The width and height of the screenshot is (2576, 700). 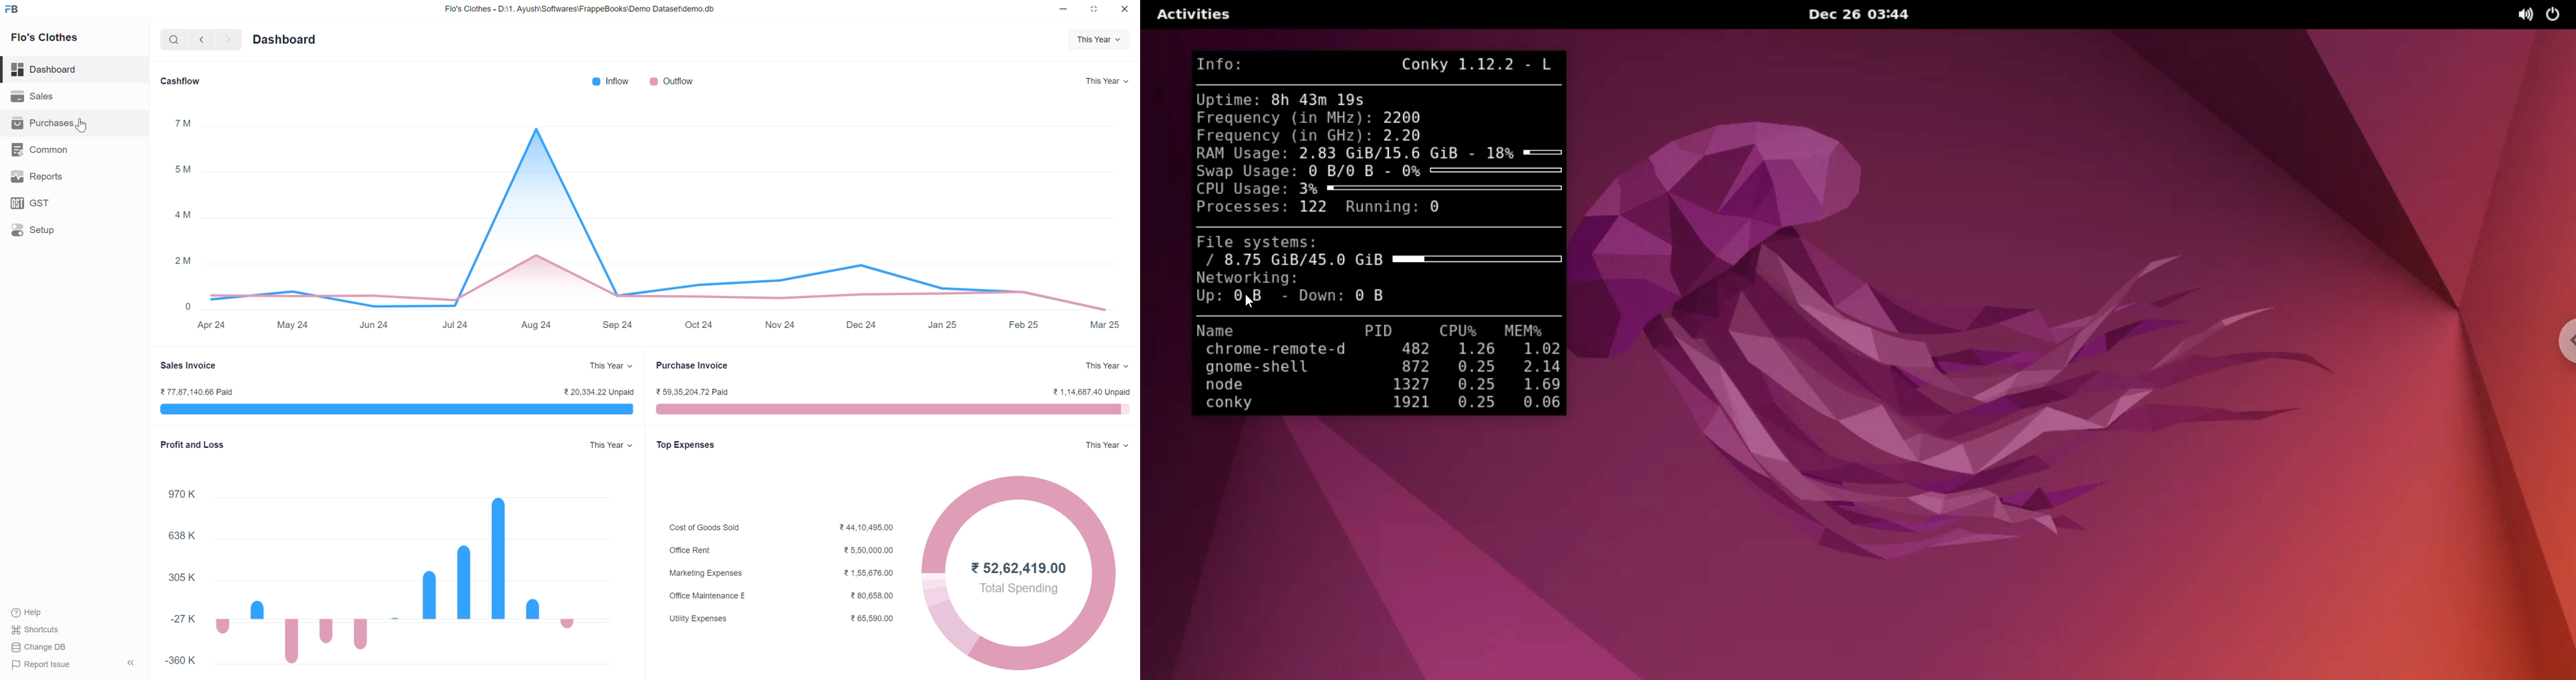 I want to click on FB, so click(x=12, y=9).